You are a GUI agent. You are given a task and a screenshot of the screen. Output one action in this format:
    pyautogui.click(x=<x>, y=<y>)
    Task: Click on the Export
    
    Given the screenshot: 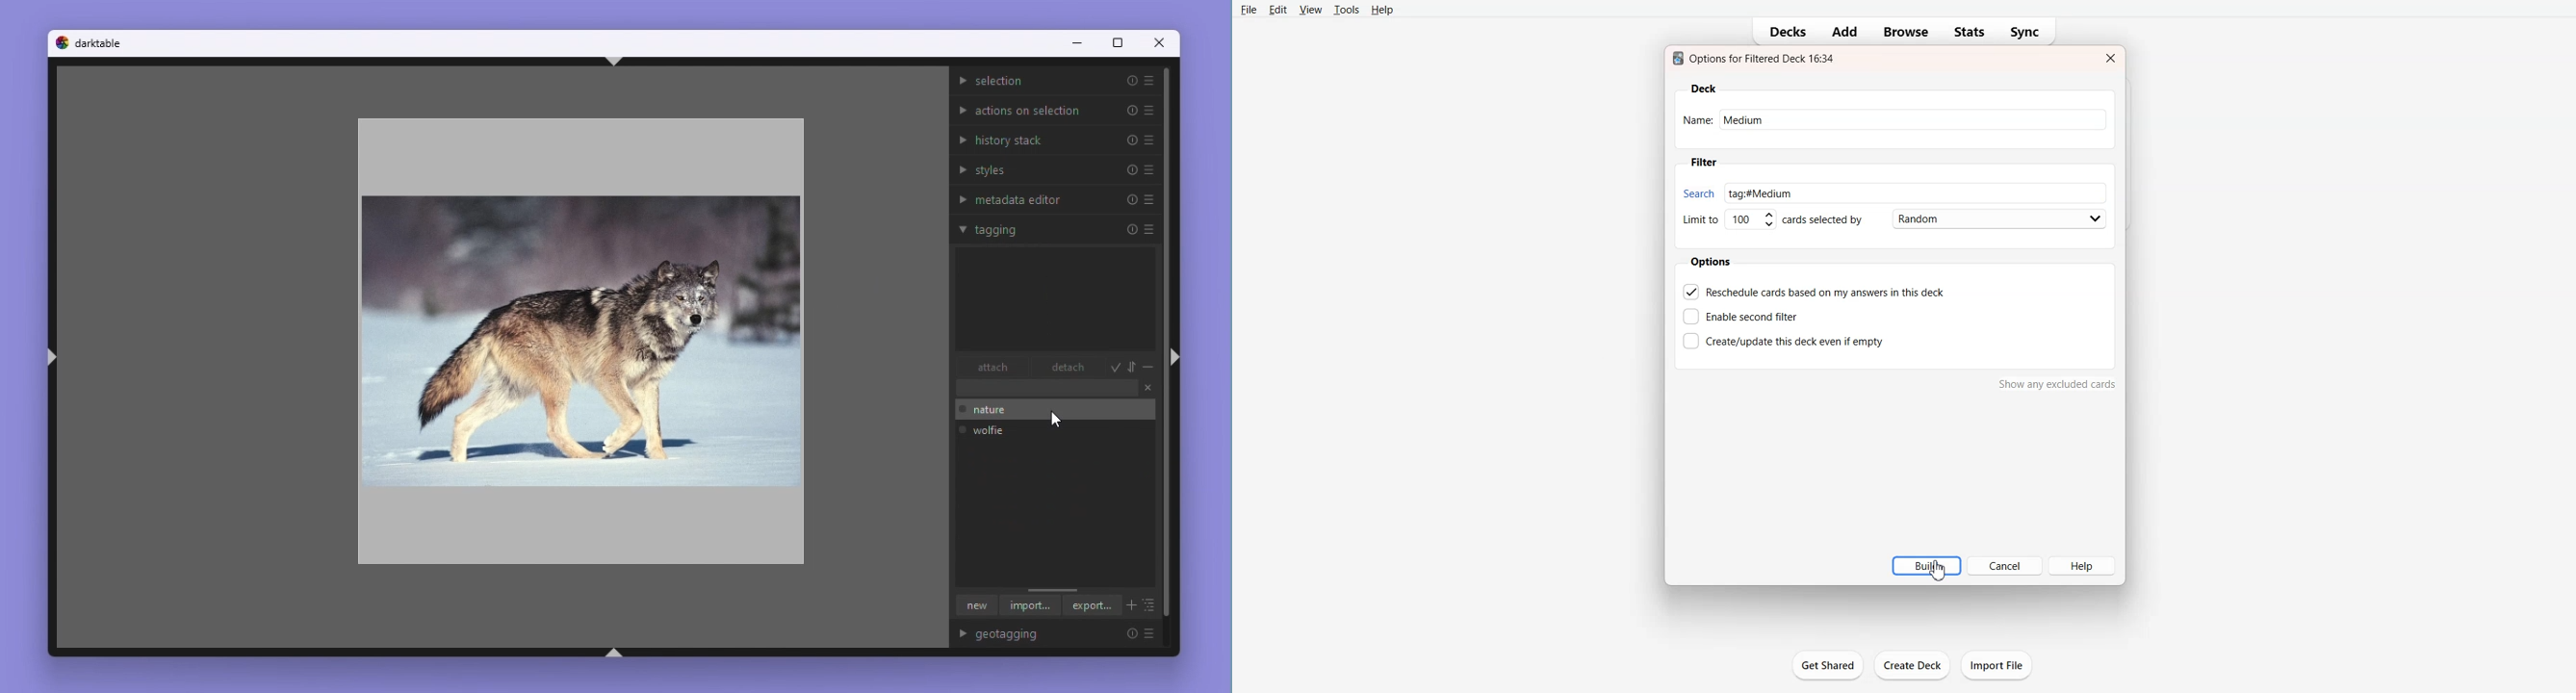 What is the action you would take?
    pyautogui.click(x=1093, y=605)
    